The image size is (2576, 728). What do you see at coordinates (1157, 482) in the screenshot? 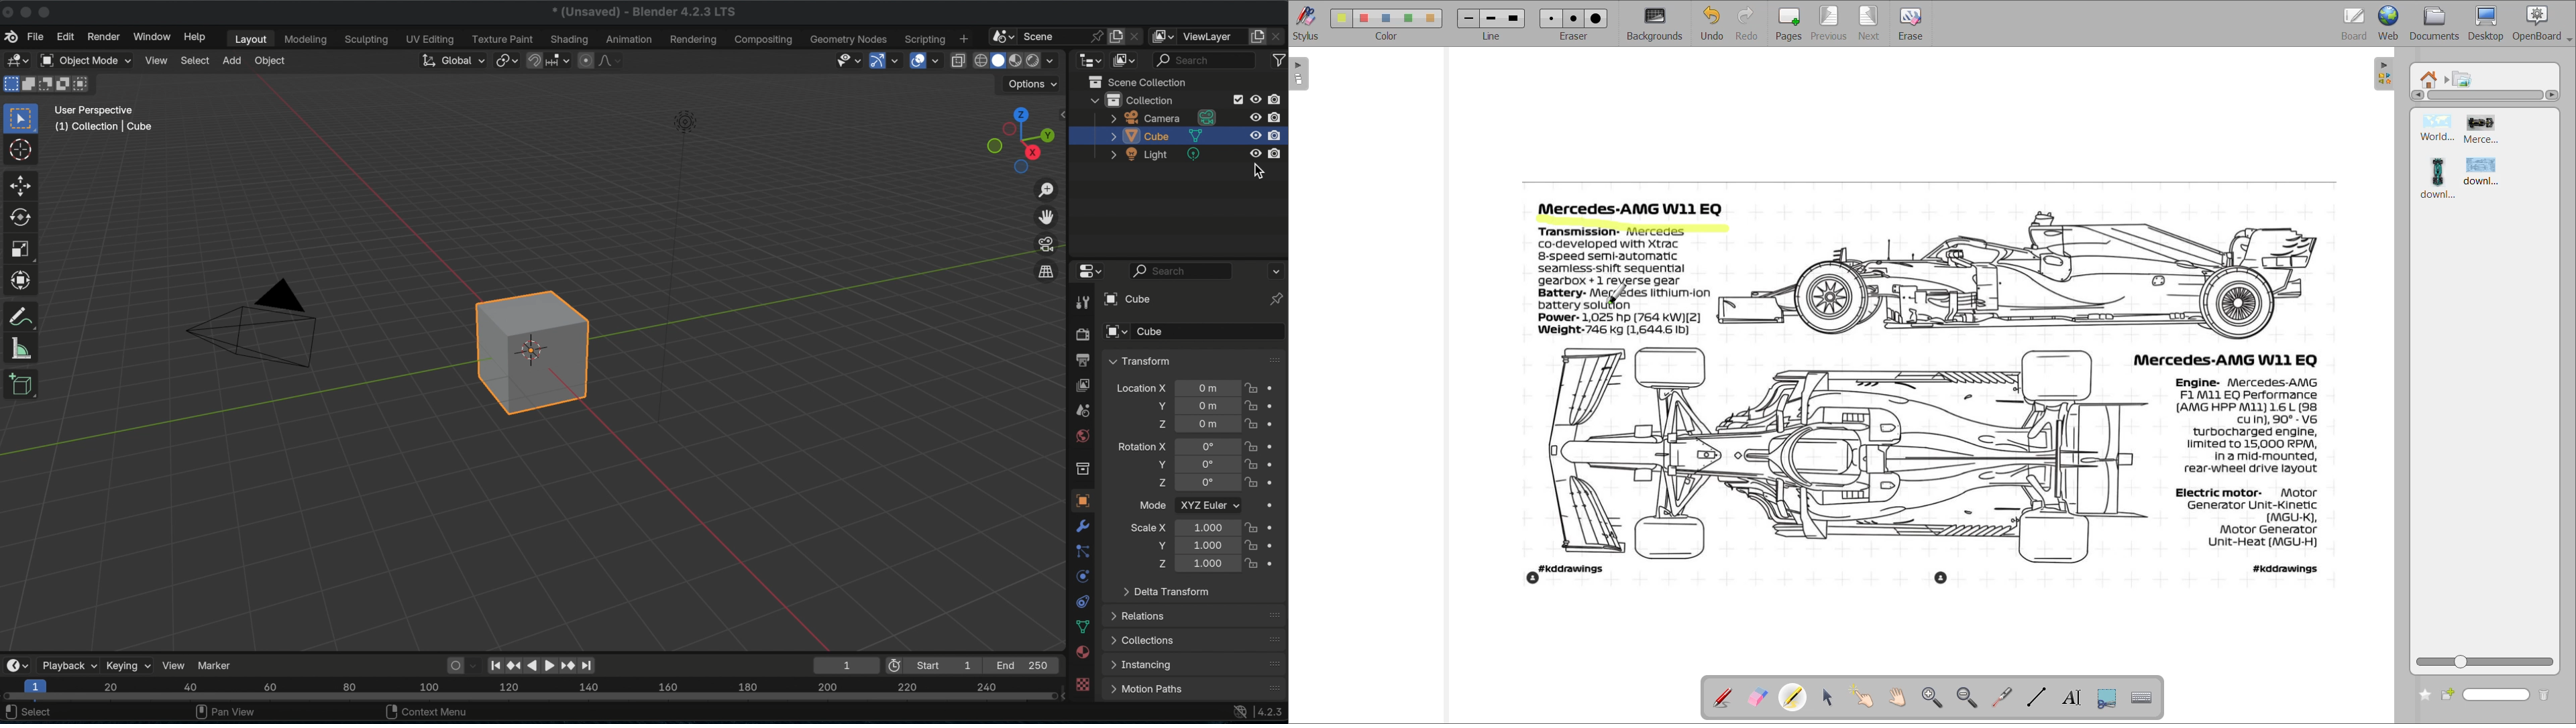
I see `rotation Z` at bounding box center [1157, 482].